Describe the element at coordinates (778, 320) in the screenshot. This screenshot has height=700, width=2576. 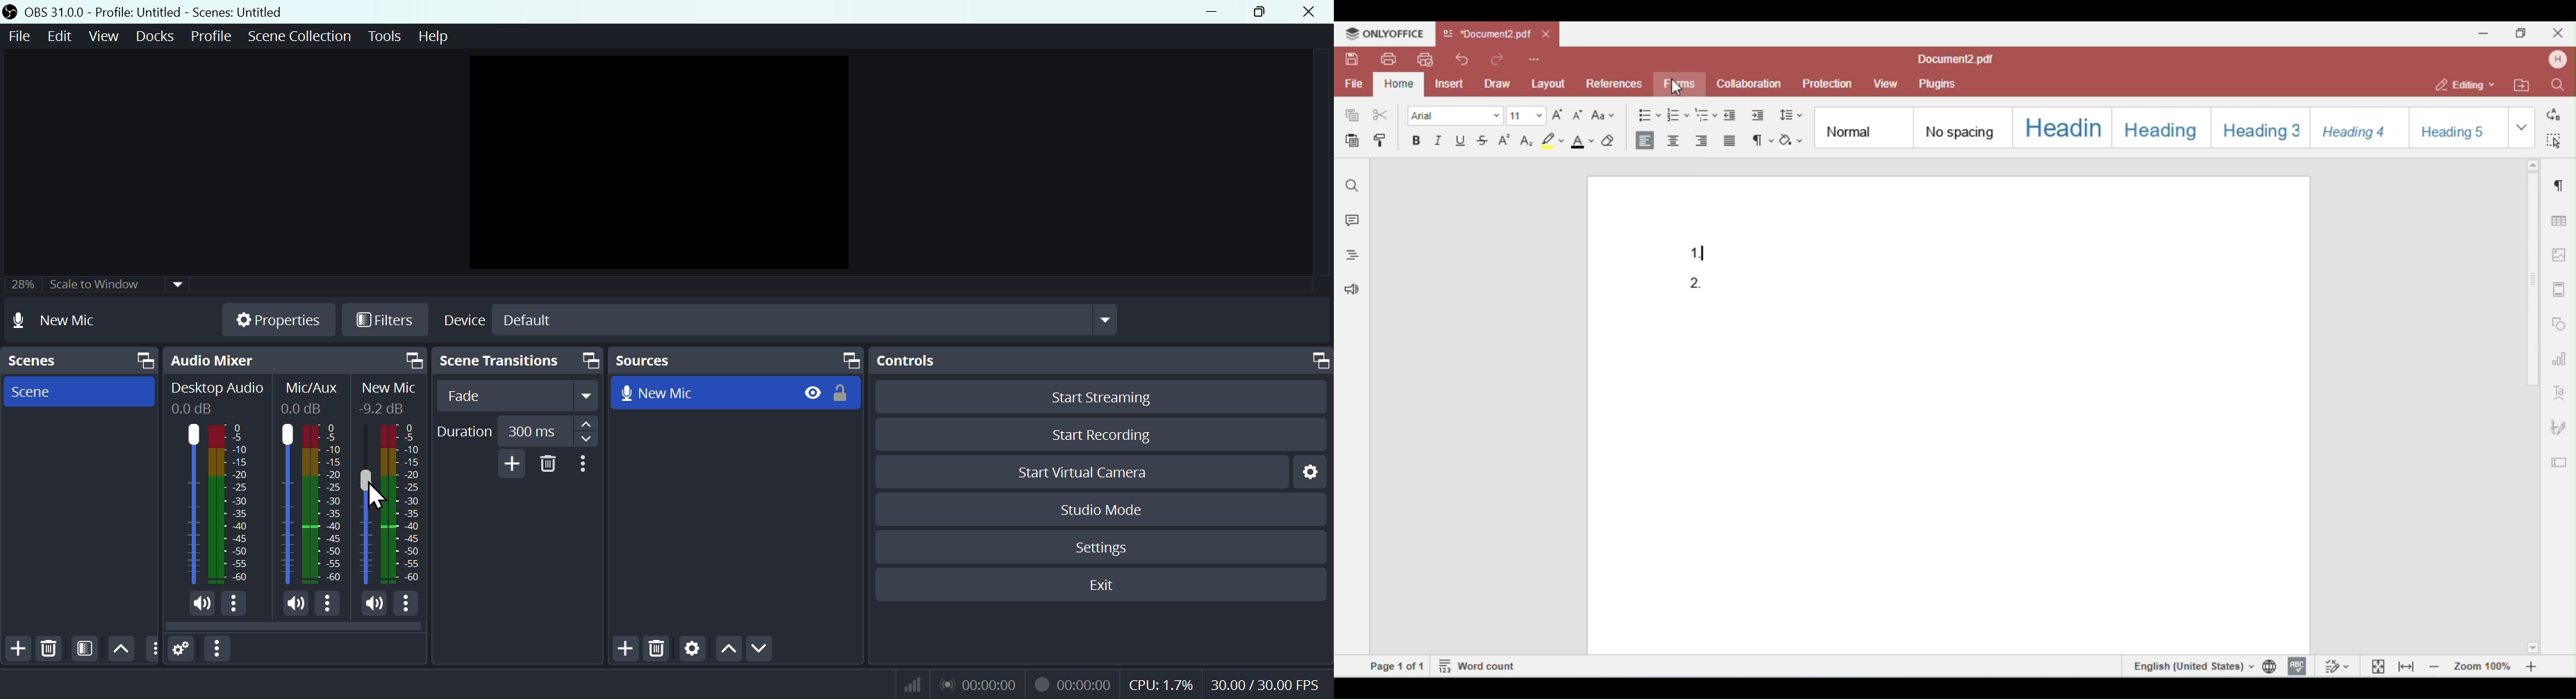
I see `Select Device` at that location.